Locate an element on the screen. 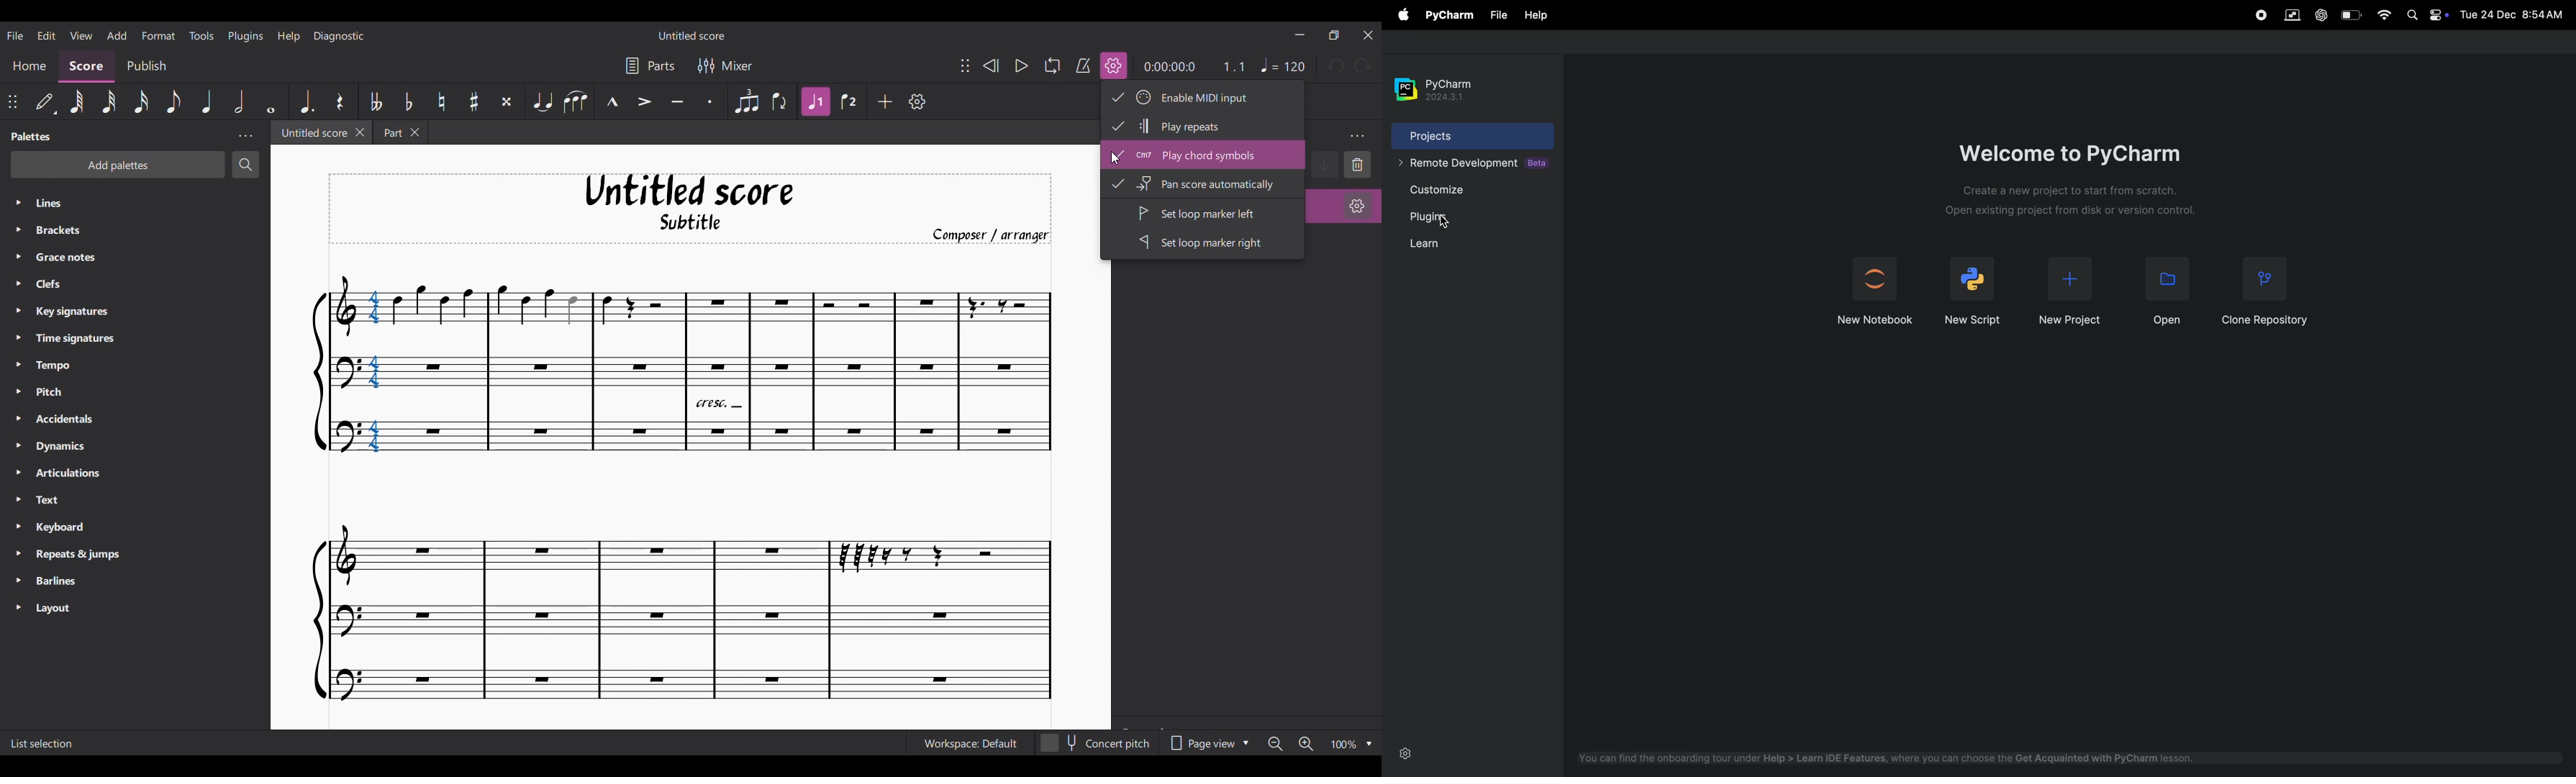 The height and width of the screenshot is (784, 2576). Score title is located at coordinates (691, 35).